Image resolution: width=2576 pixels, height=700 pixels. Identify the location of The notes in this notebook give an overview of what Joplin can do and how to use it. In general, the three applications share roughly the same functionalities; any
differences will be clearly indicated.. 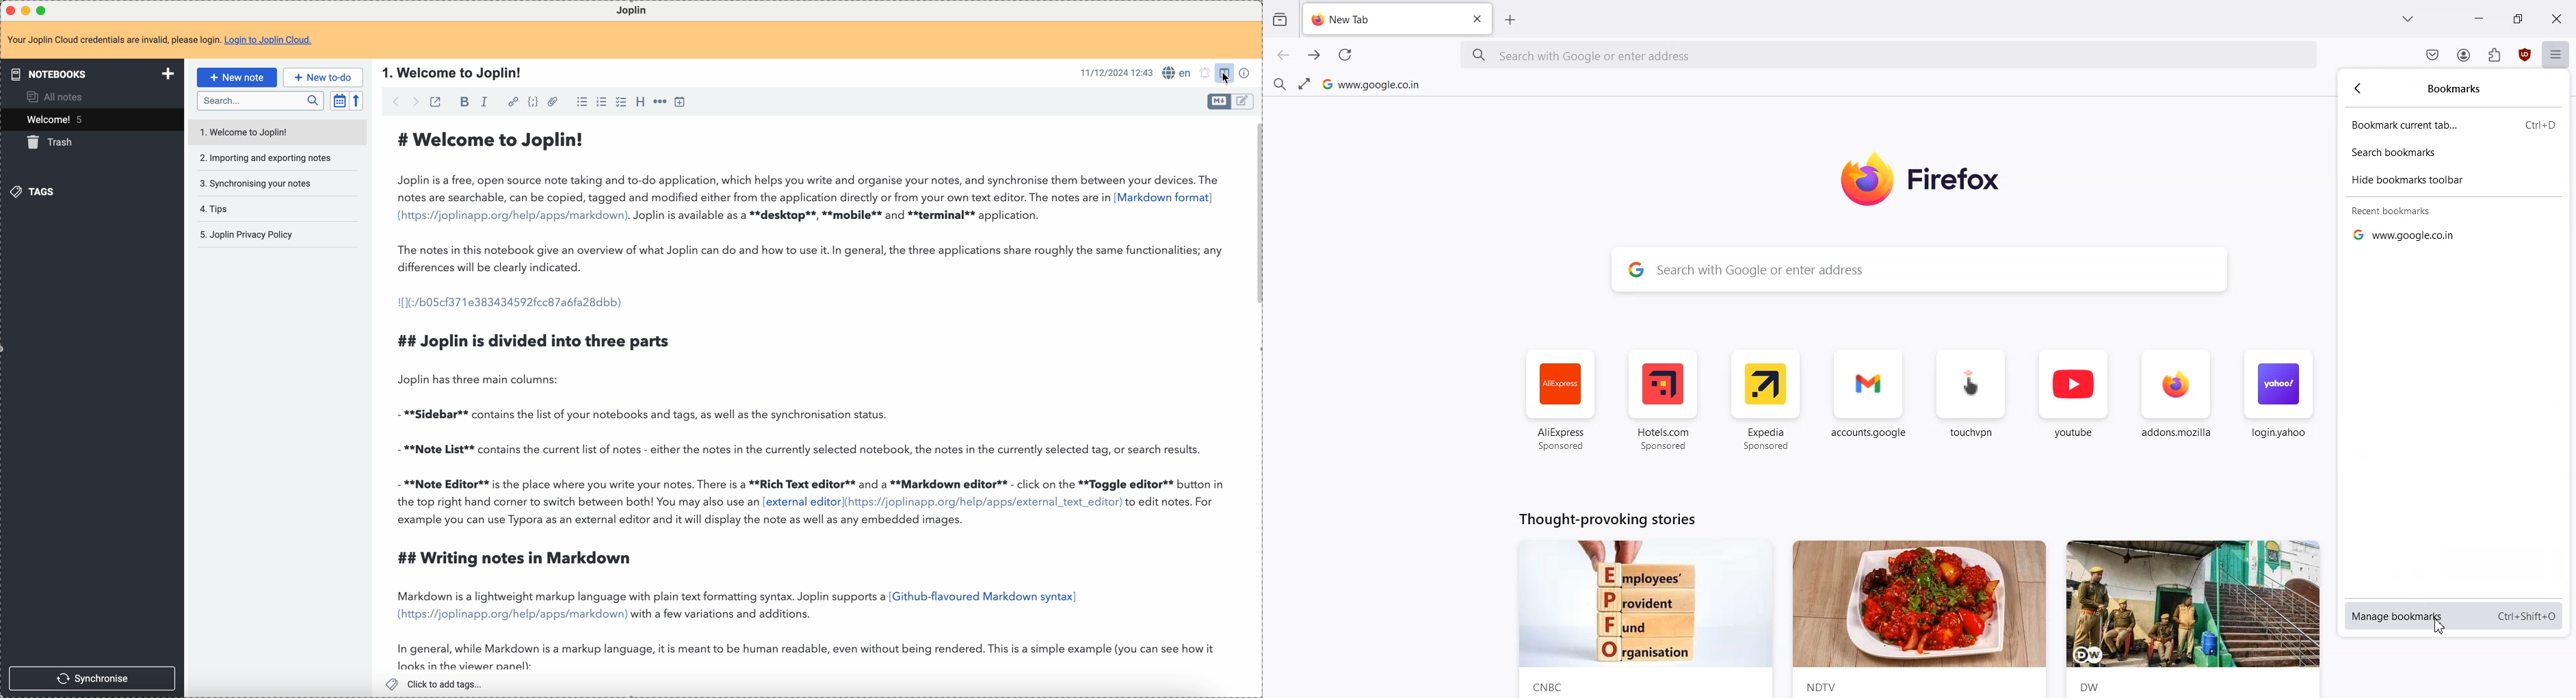
(812, 258).